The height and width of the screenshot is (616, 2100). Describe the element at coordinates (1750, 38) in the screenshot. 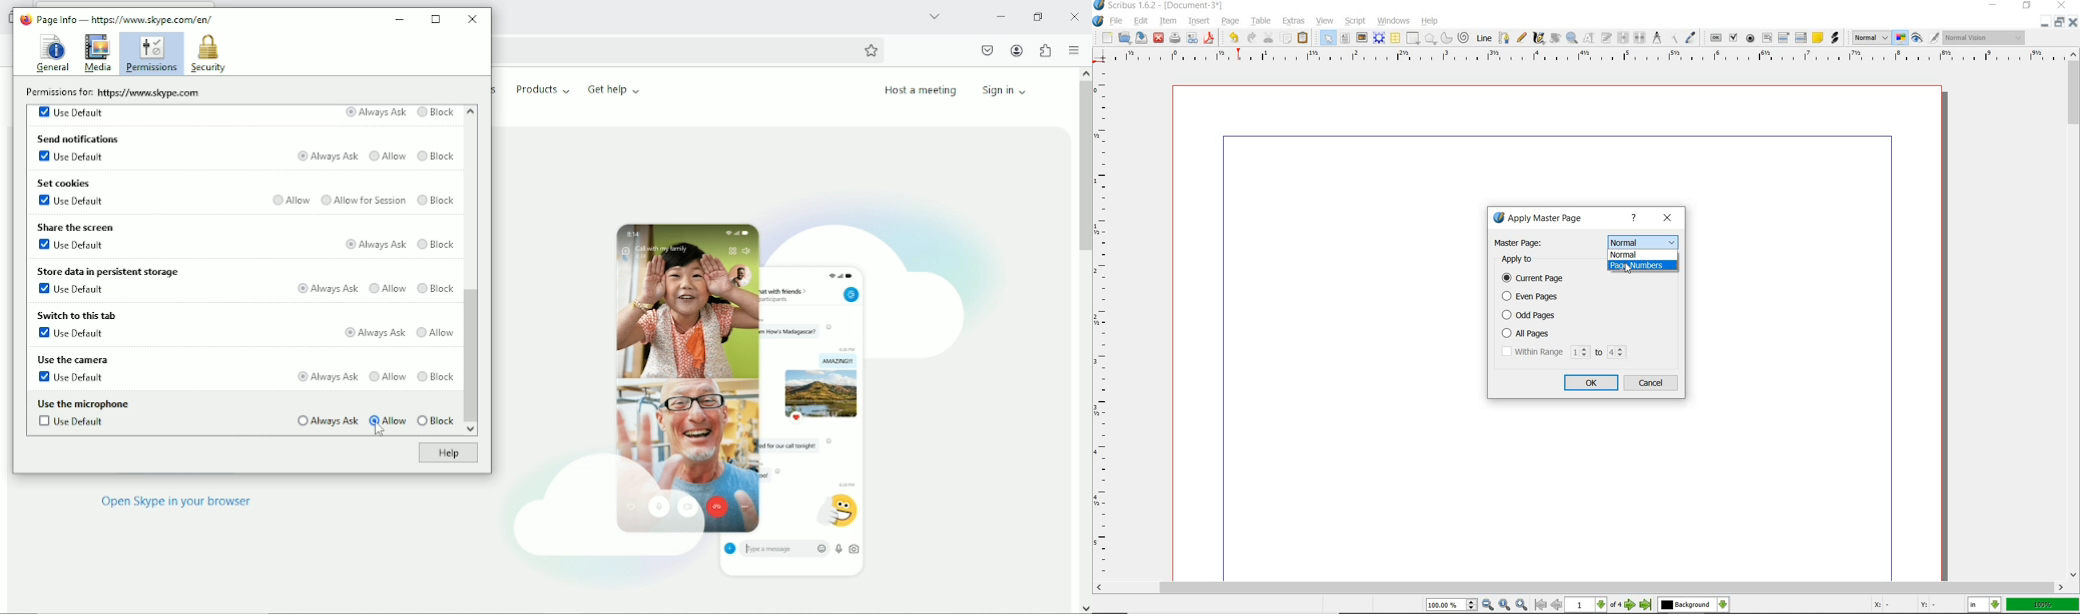

I see `pdf radio button` at that location.